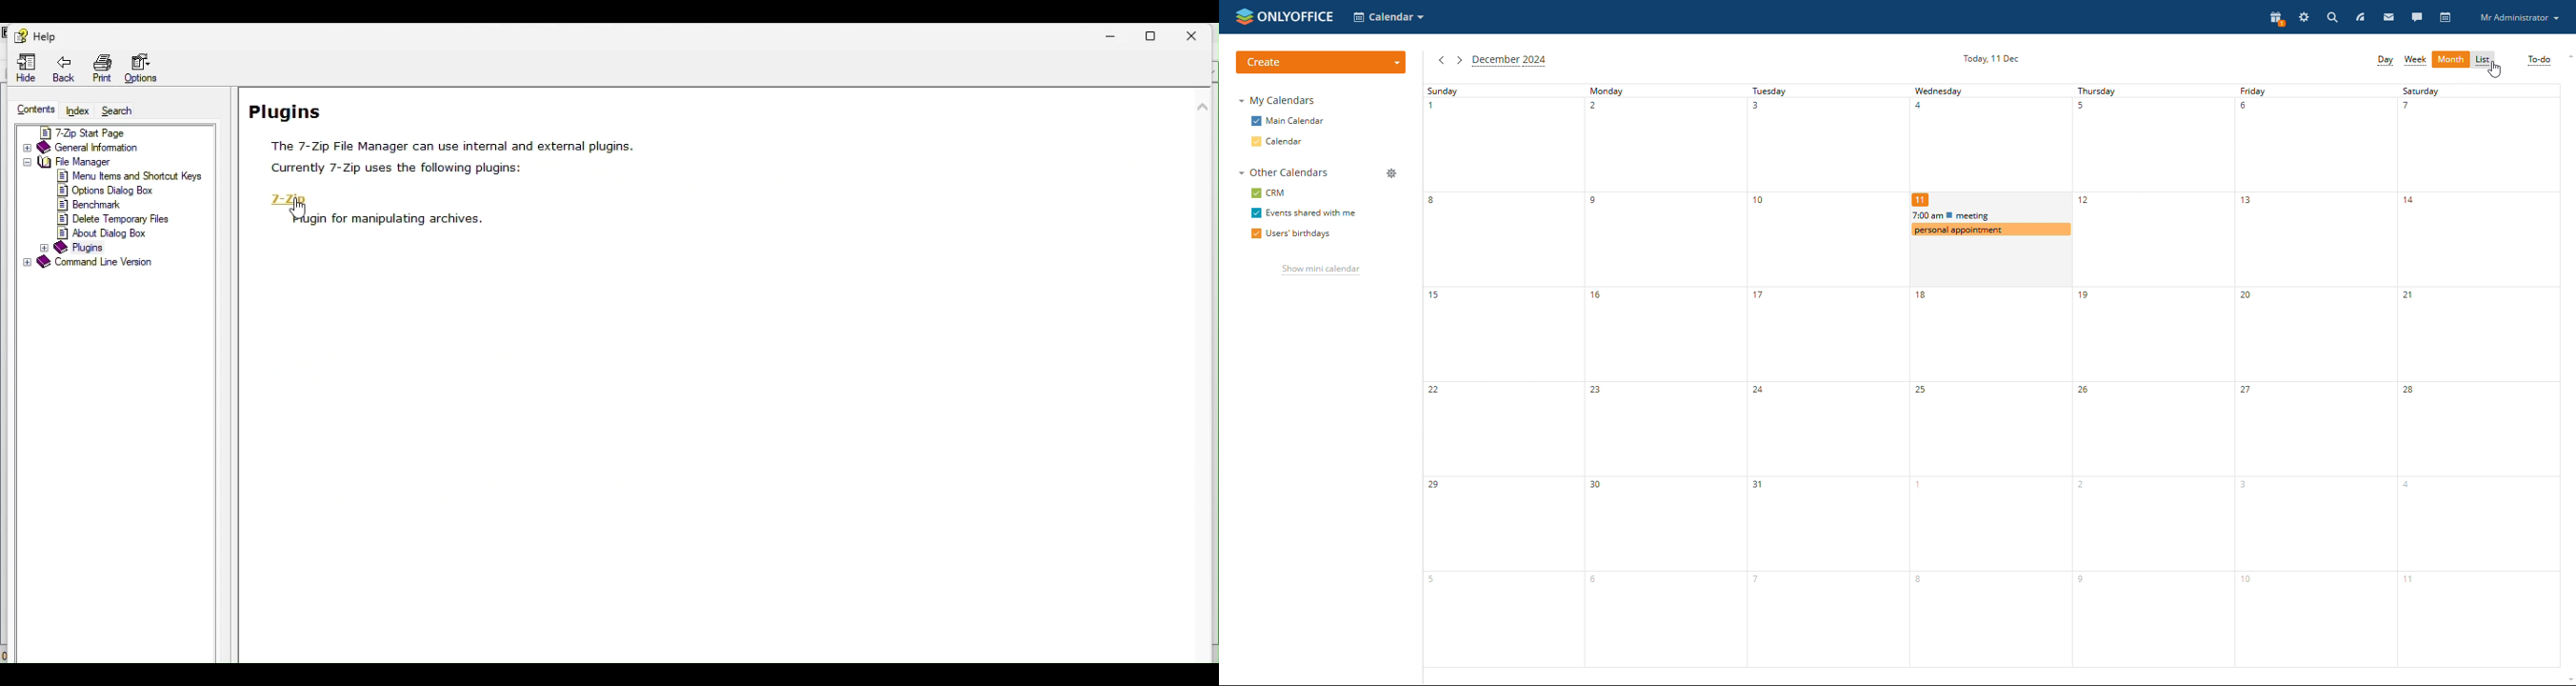 The width and height of the screenshot is (2576, 700). I want to click on calendar, so click(2446, 17).